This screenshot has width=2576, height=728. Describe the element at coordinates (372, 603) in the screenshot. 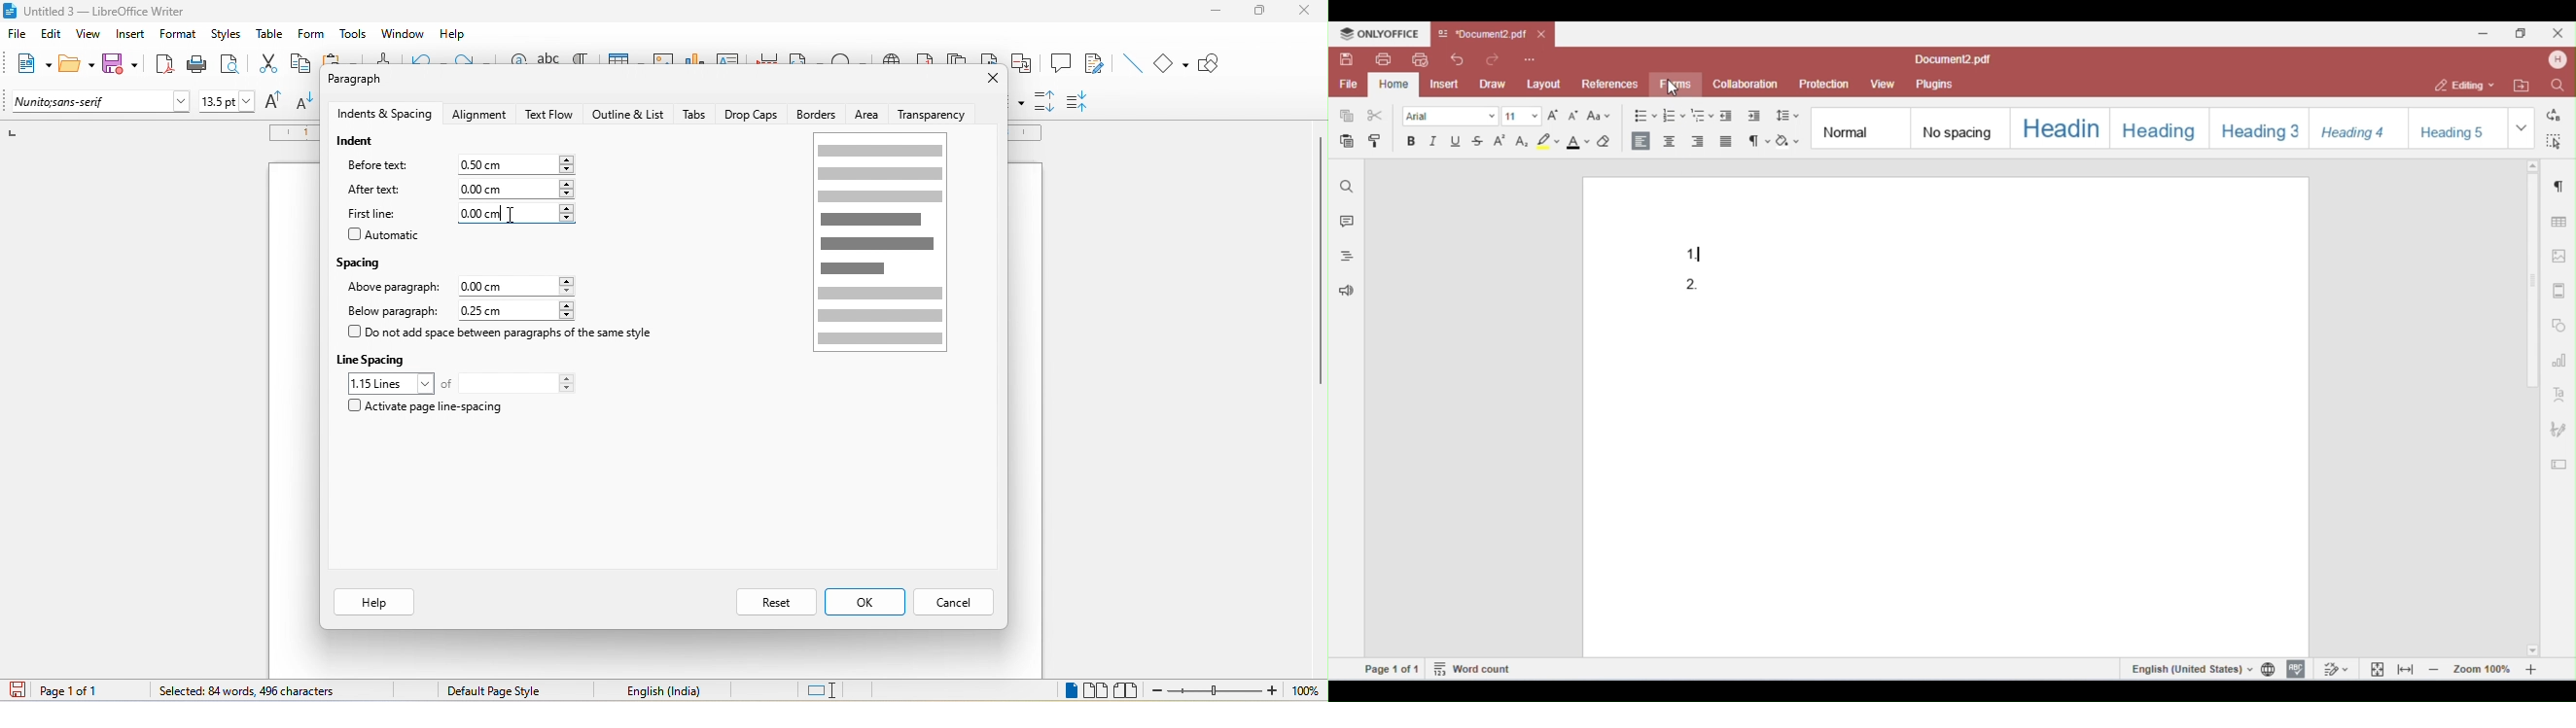

I see `help` at that location.